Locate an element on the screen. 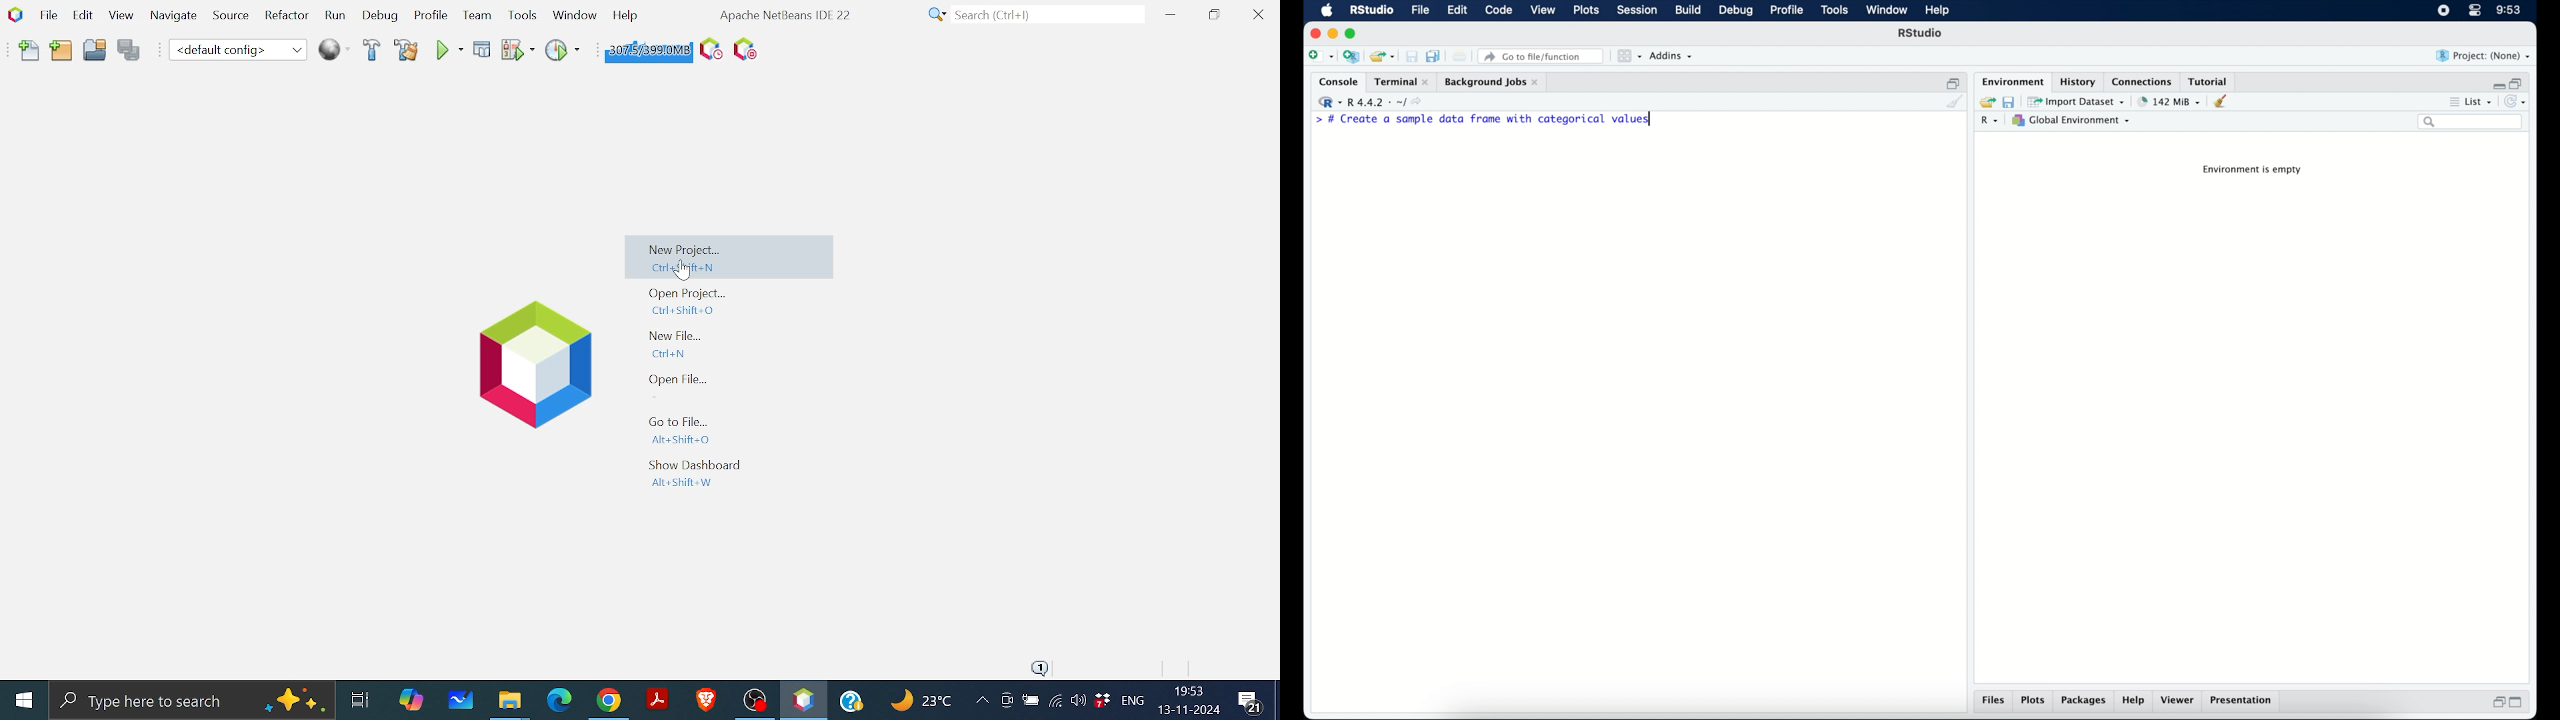  R 4.4.2 is located at coordinates (1369, 100).